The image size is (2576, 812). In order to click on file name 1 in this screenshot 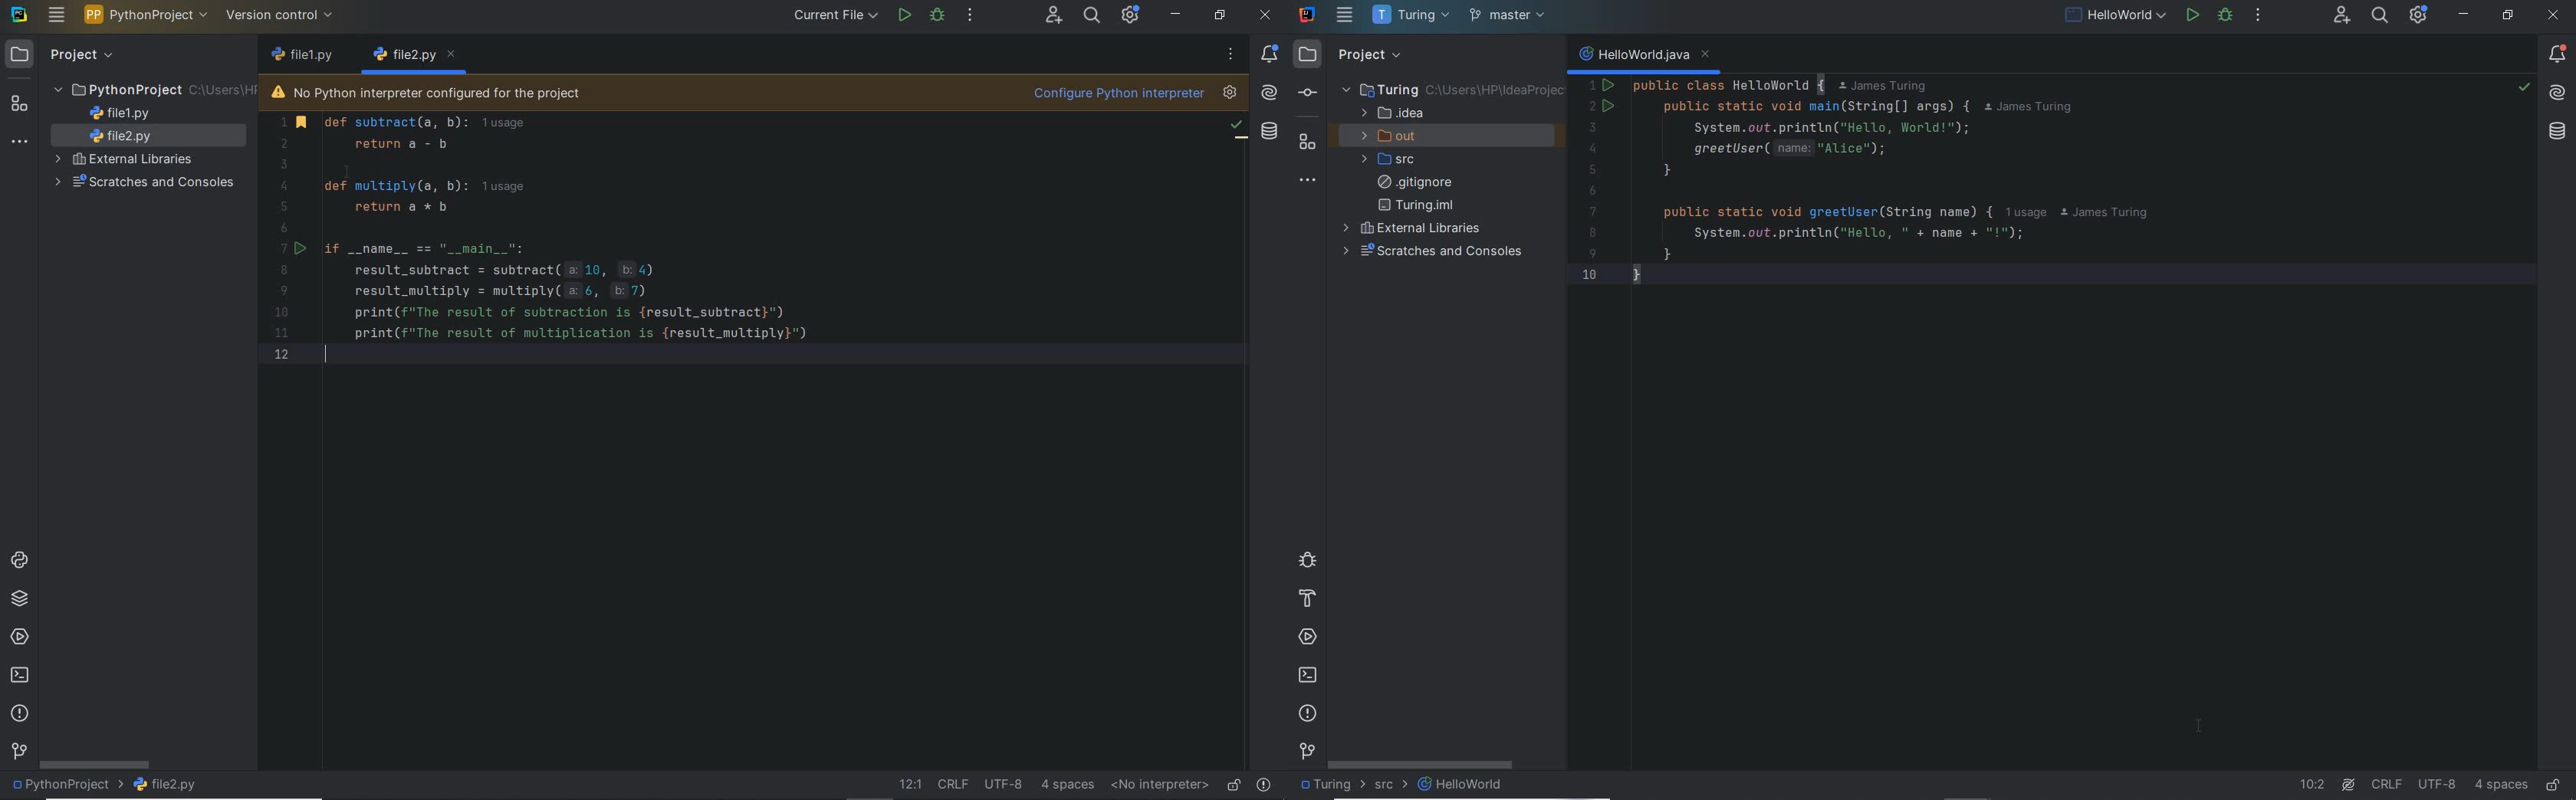, I will do `click(121, 113)`.